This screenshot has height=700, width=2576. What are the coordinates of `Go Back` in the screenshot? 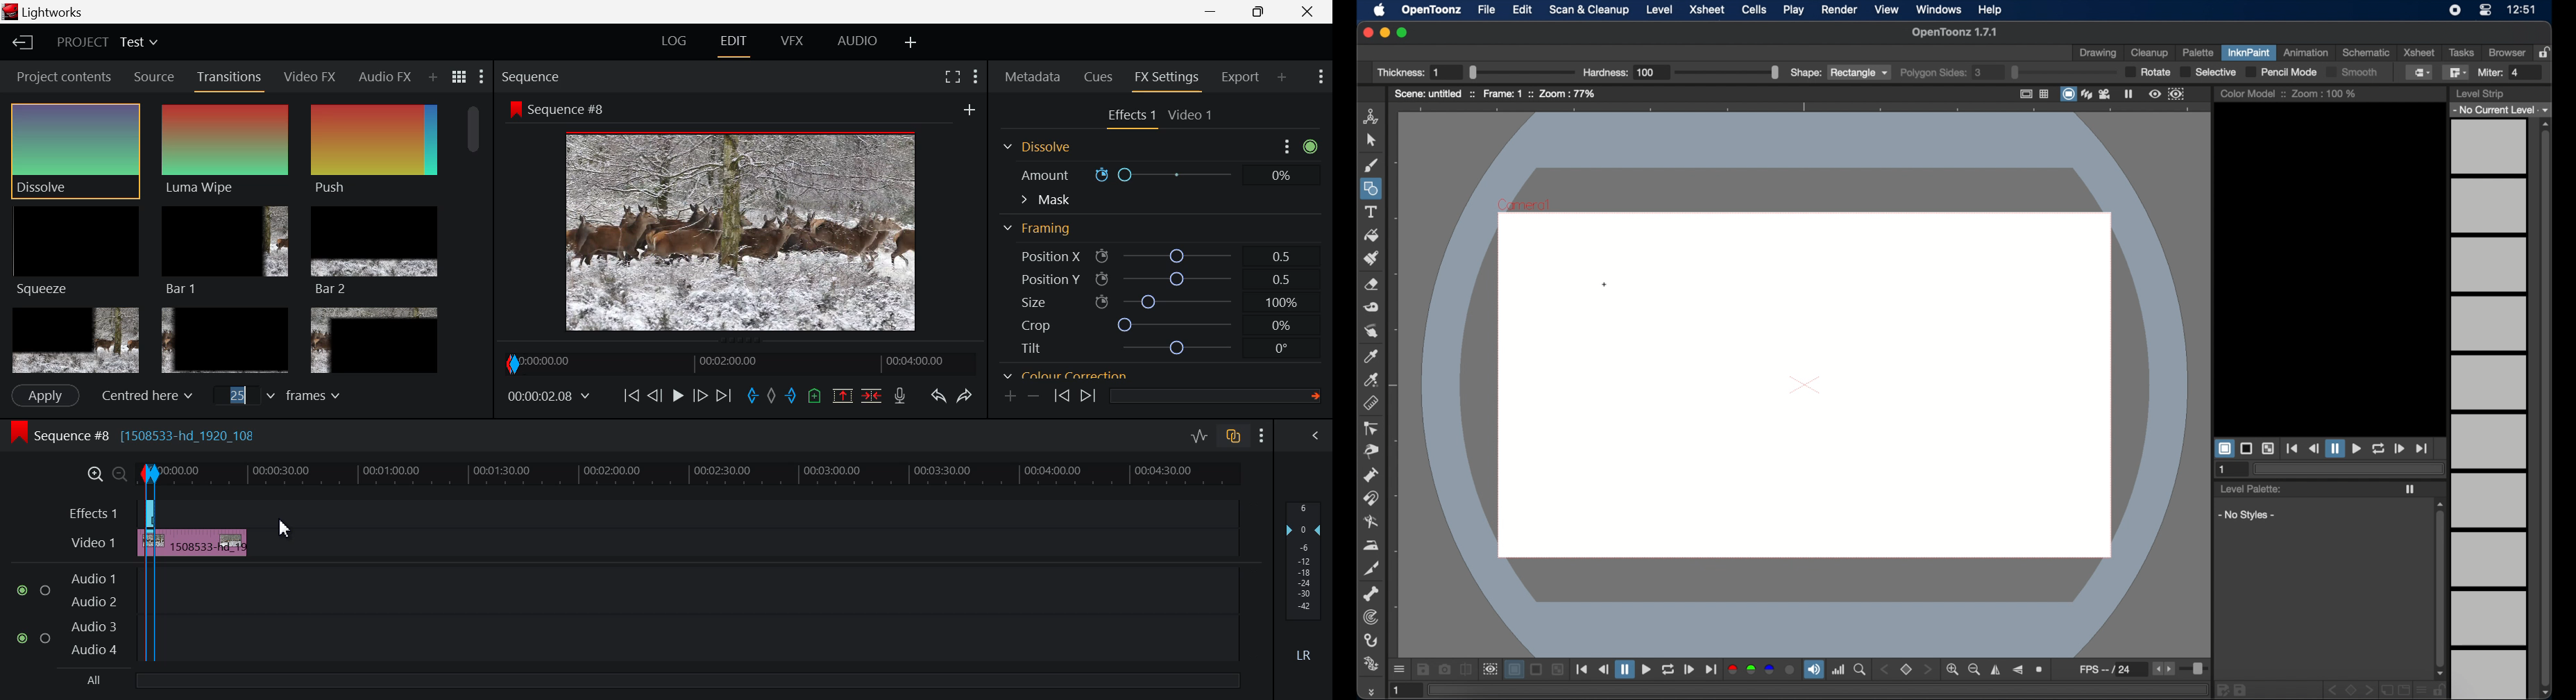 It's located at (654, 395).